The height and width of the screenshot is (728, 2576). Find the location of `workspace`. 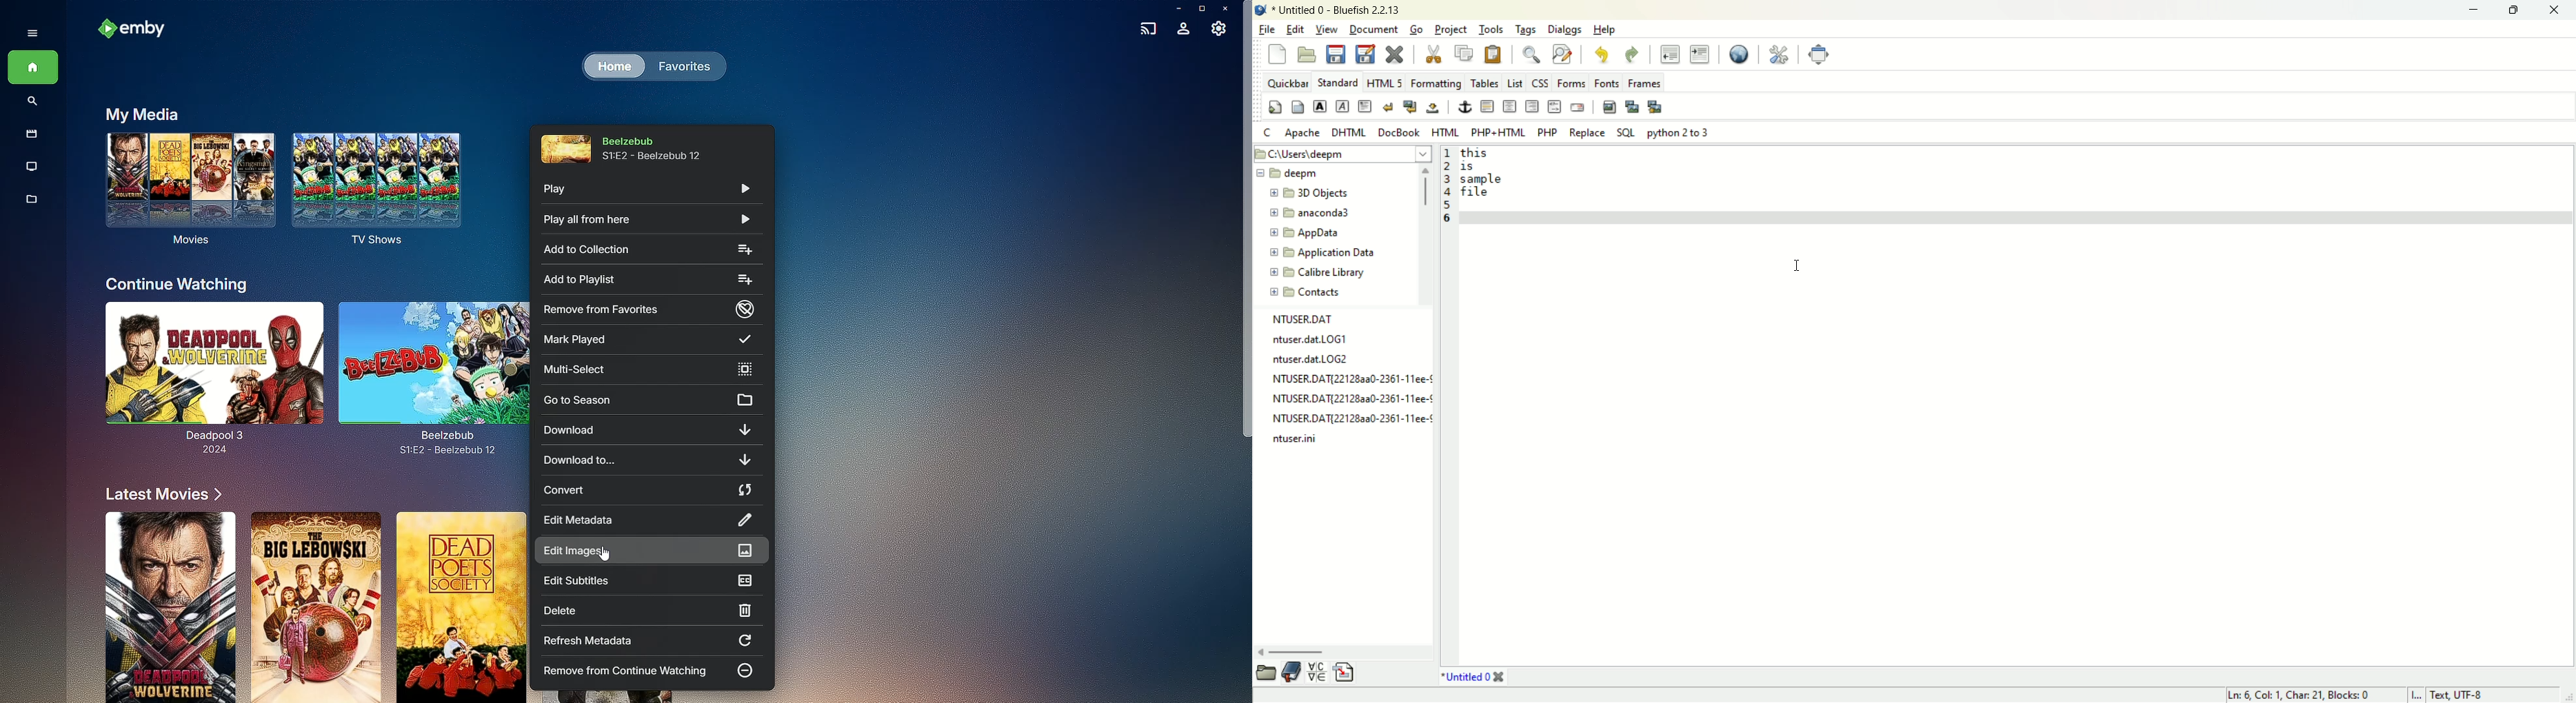

workspace is located at coordinates (2015, 404).